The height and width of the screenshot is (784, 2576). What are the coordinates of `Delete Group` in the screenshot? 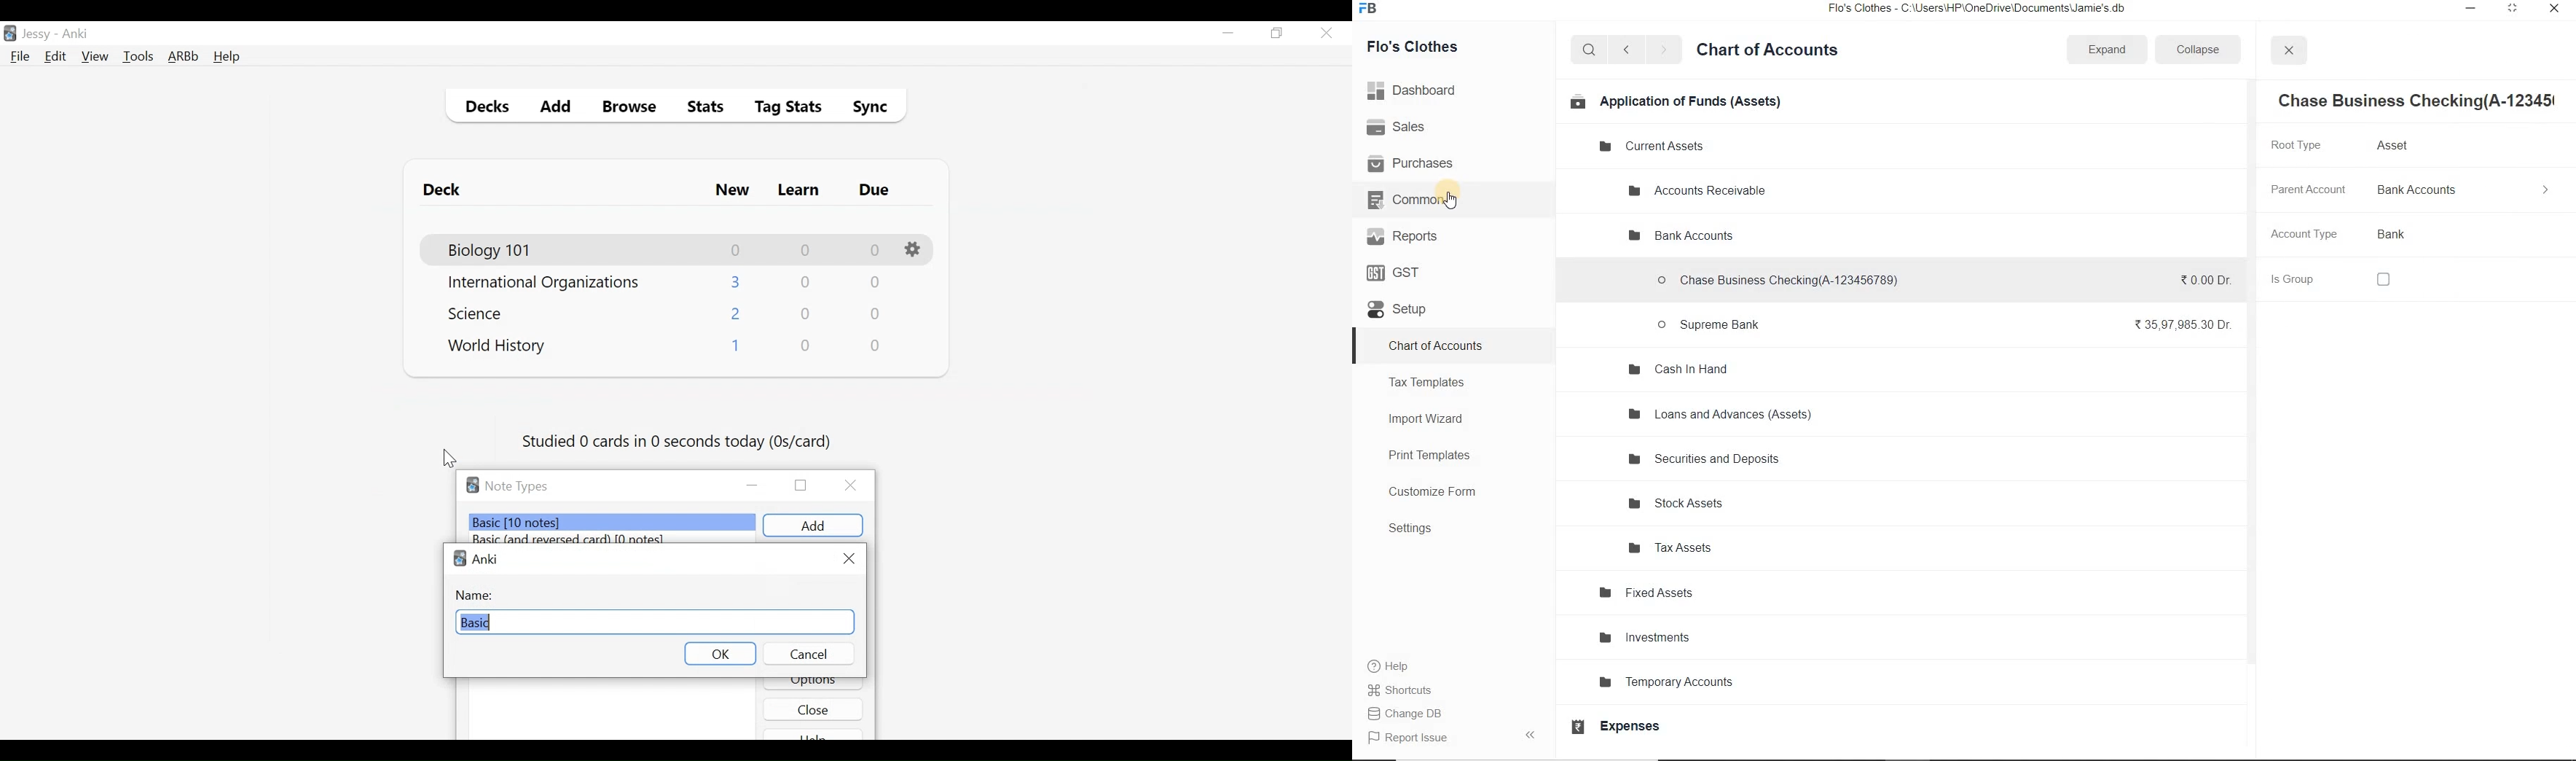 It's located at (1912, 235).